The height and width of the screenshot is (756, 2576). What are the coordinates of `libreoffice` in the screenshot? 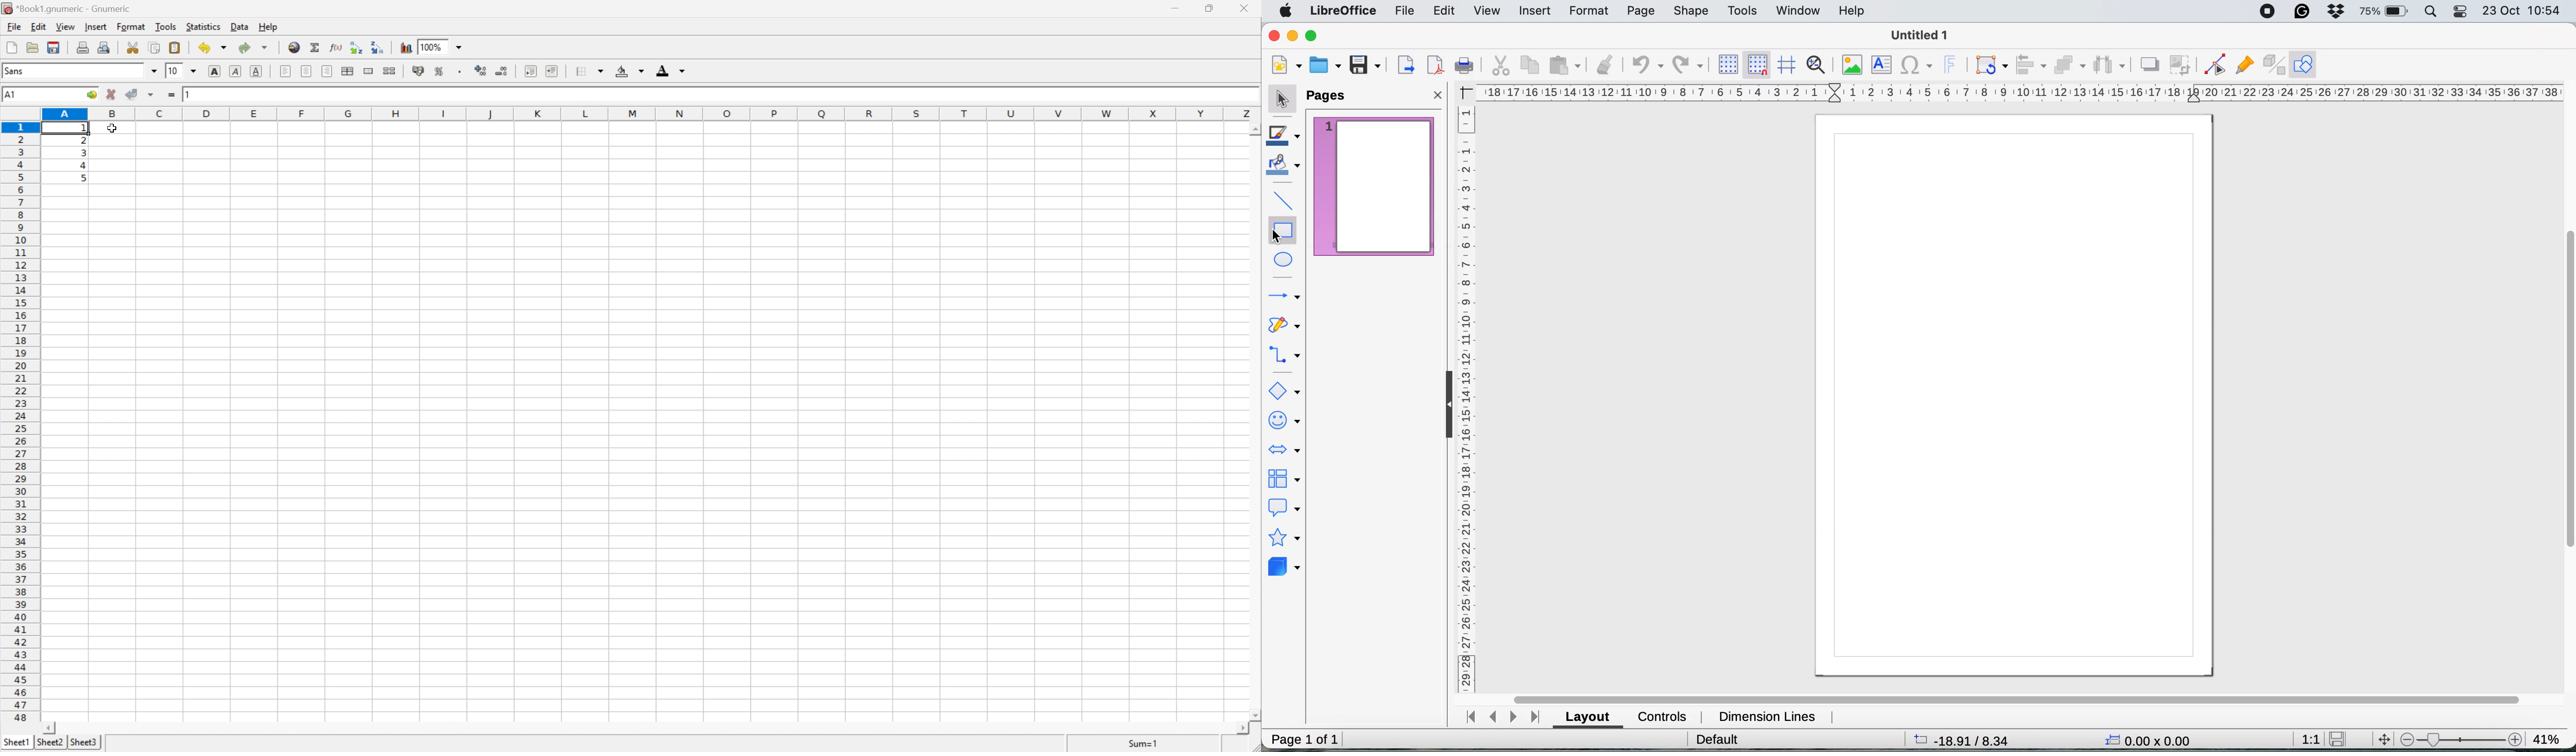 It's located at (1340, 11).